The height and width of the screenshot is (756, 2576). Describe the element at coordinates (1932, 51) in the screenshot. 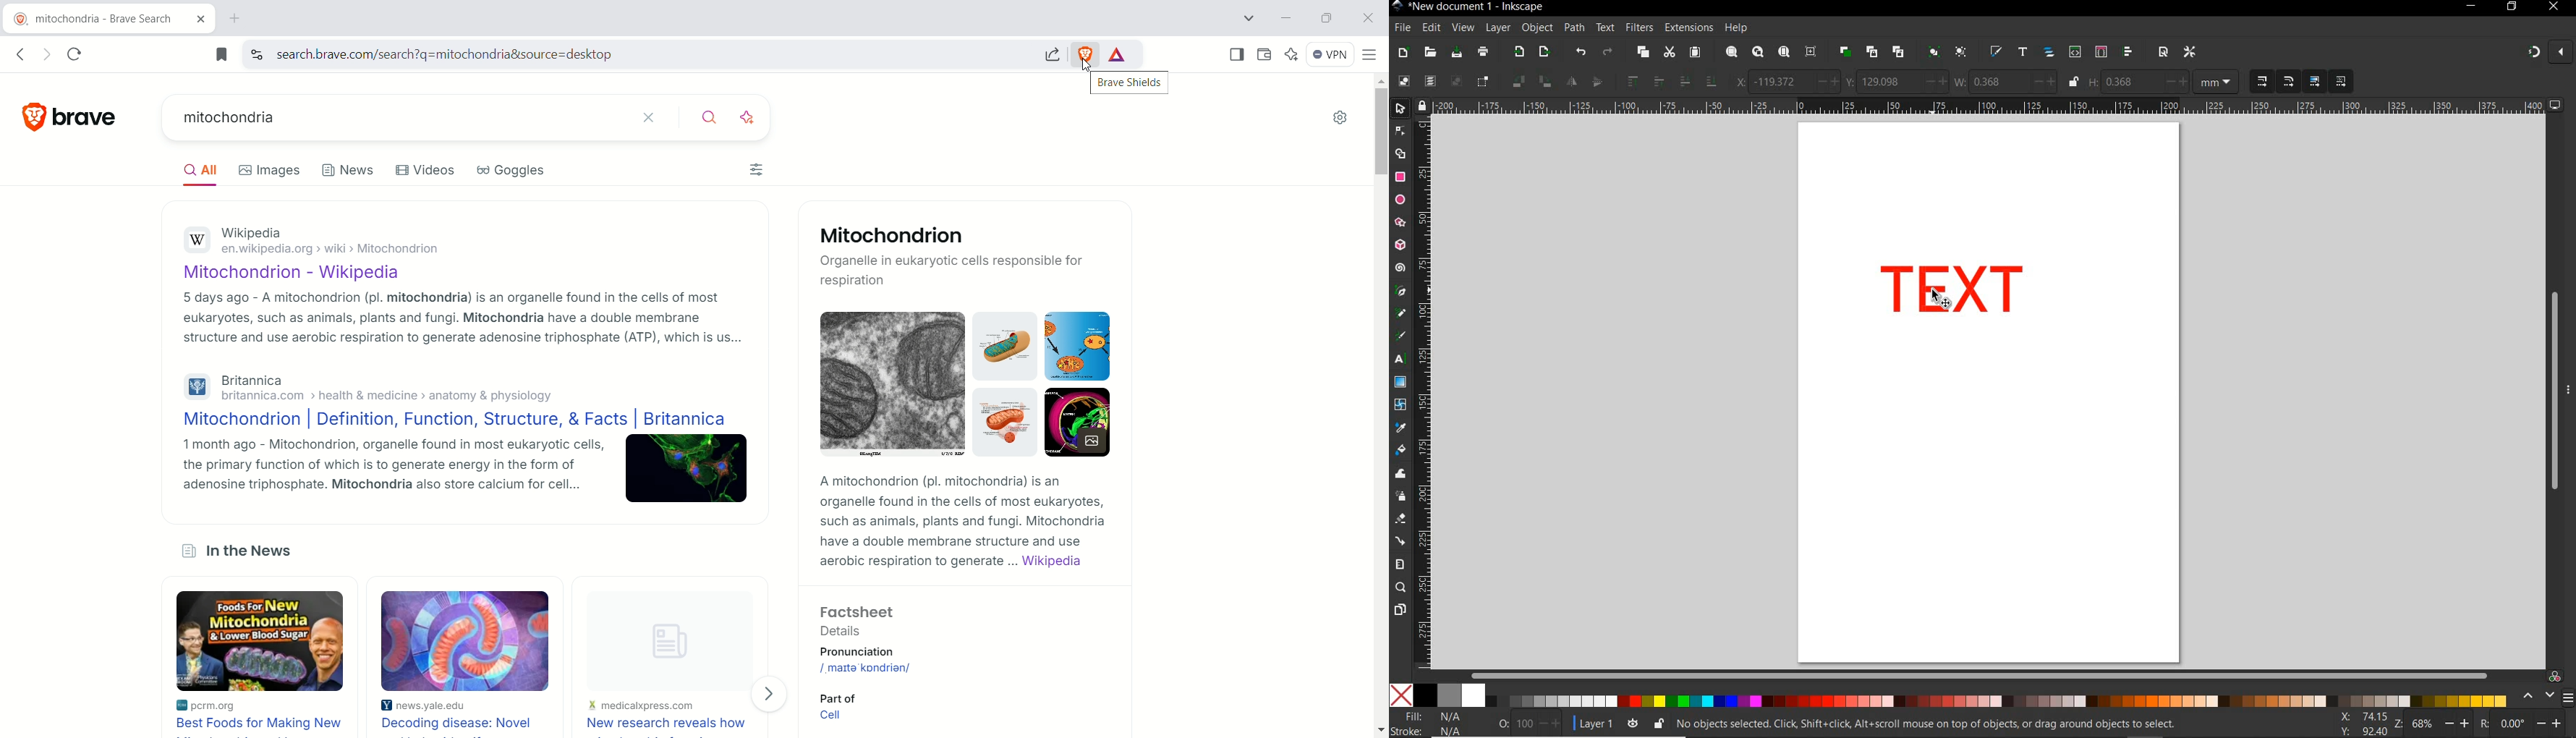

I see `GROUP` at that location.